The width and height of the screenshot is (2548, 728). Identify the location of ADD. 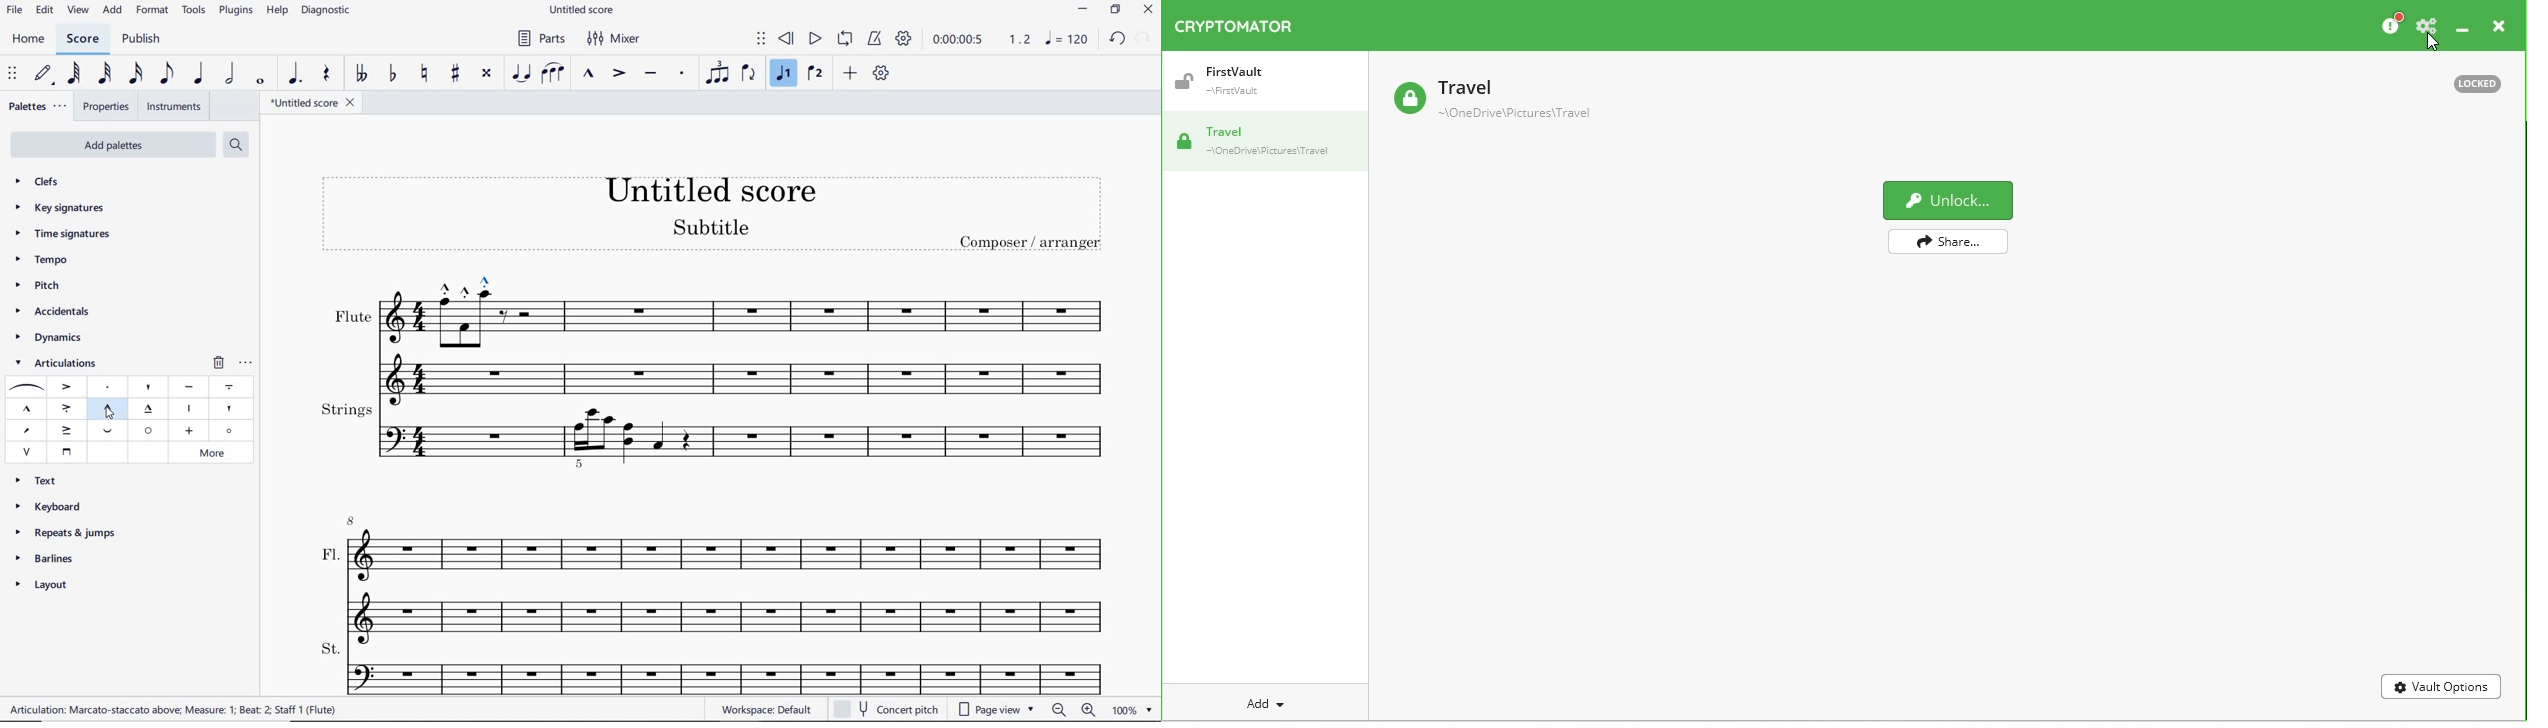
(851, 73).